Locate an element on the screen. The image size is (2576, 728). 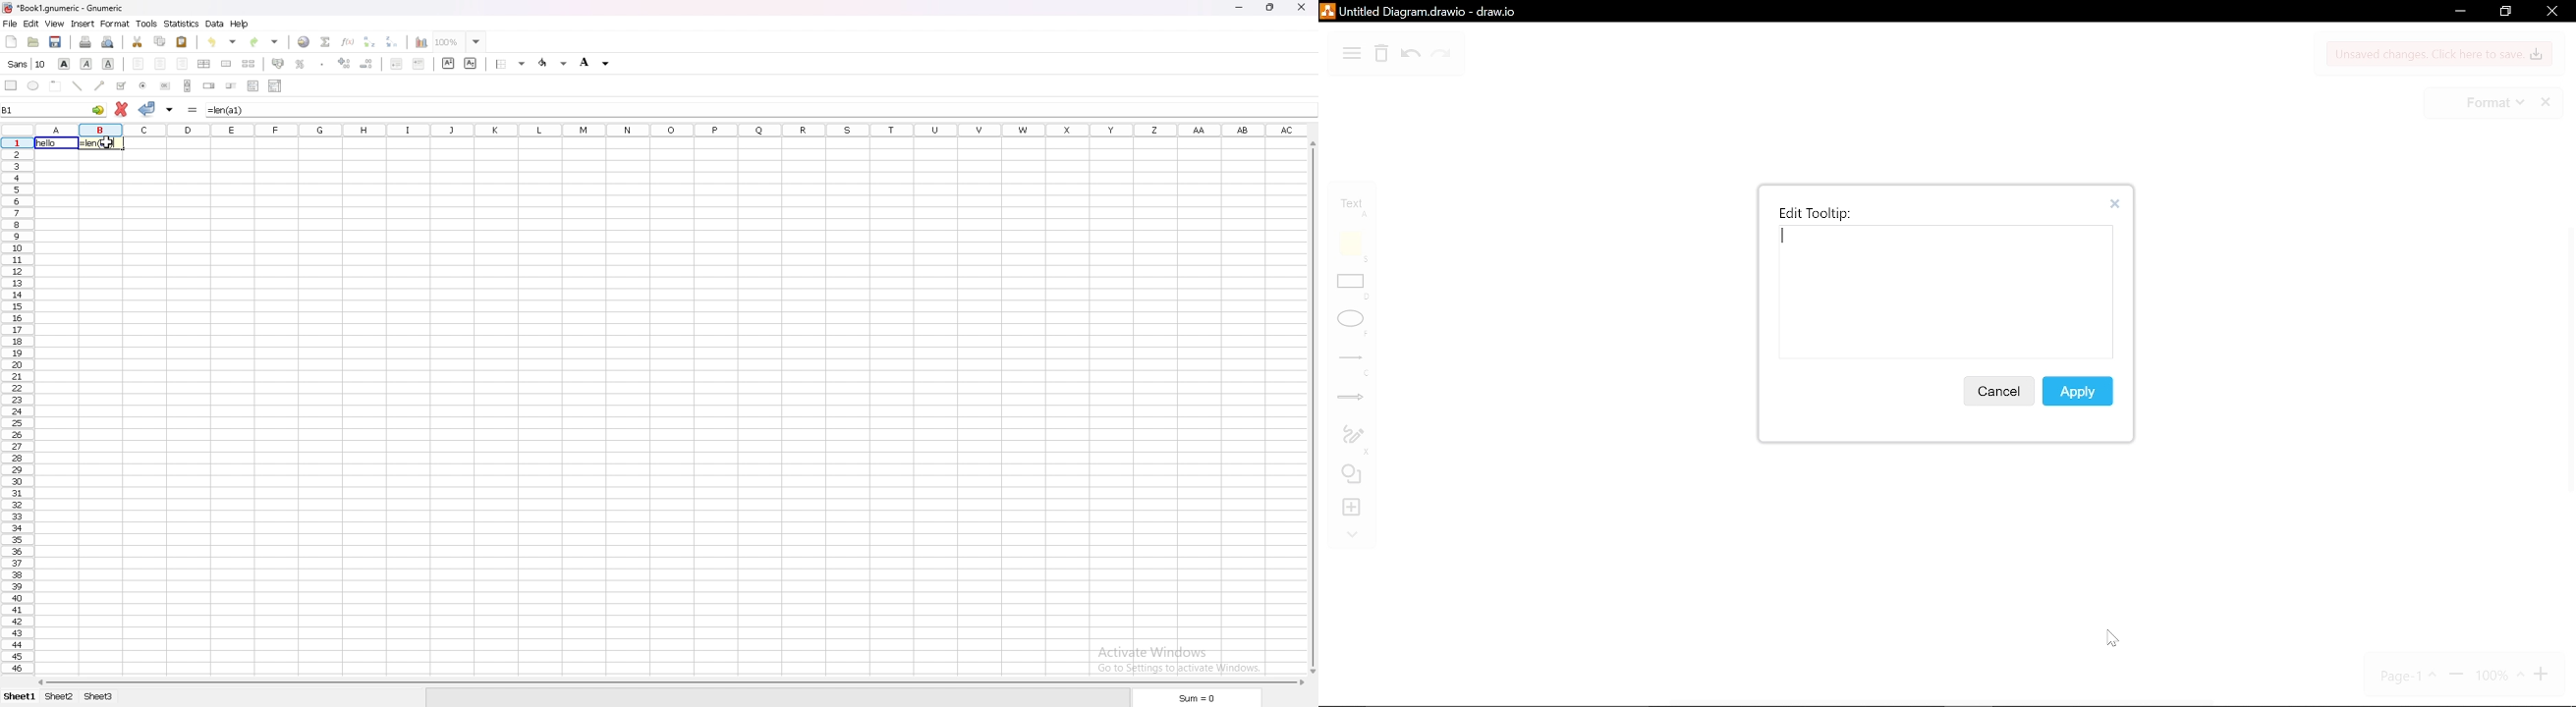
freehand is located at coordinates (1353, 440).